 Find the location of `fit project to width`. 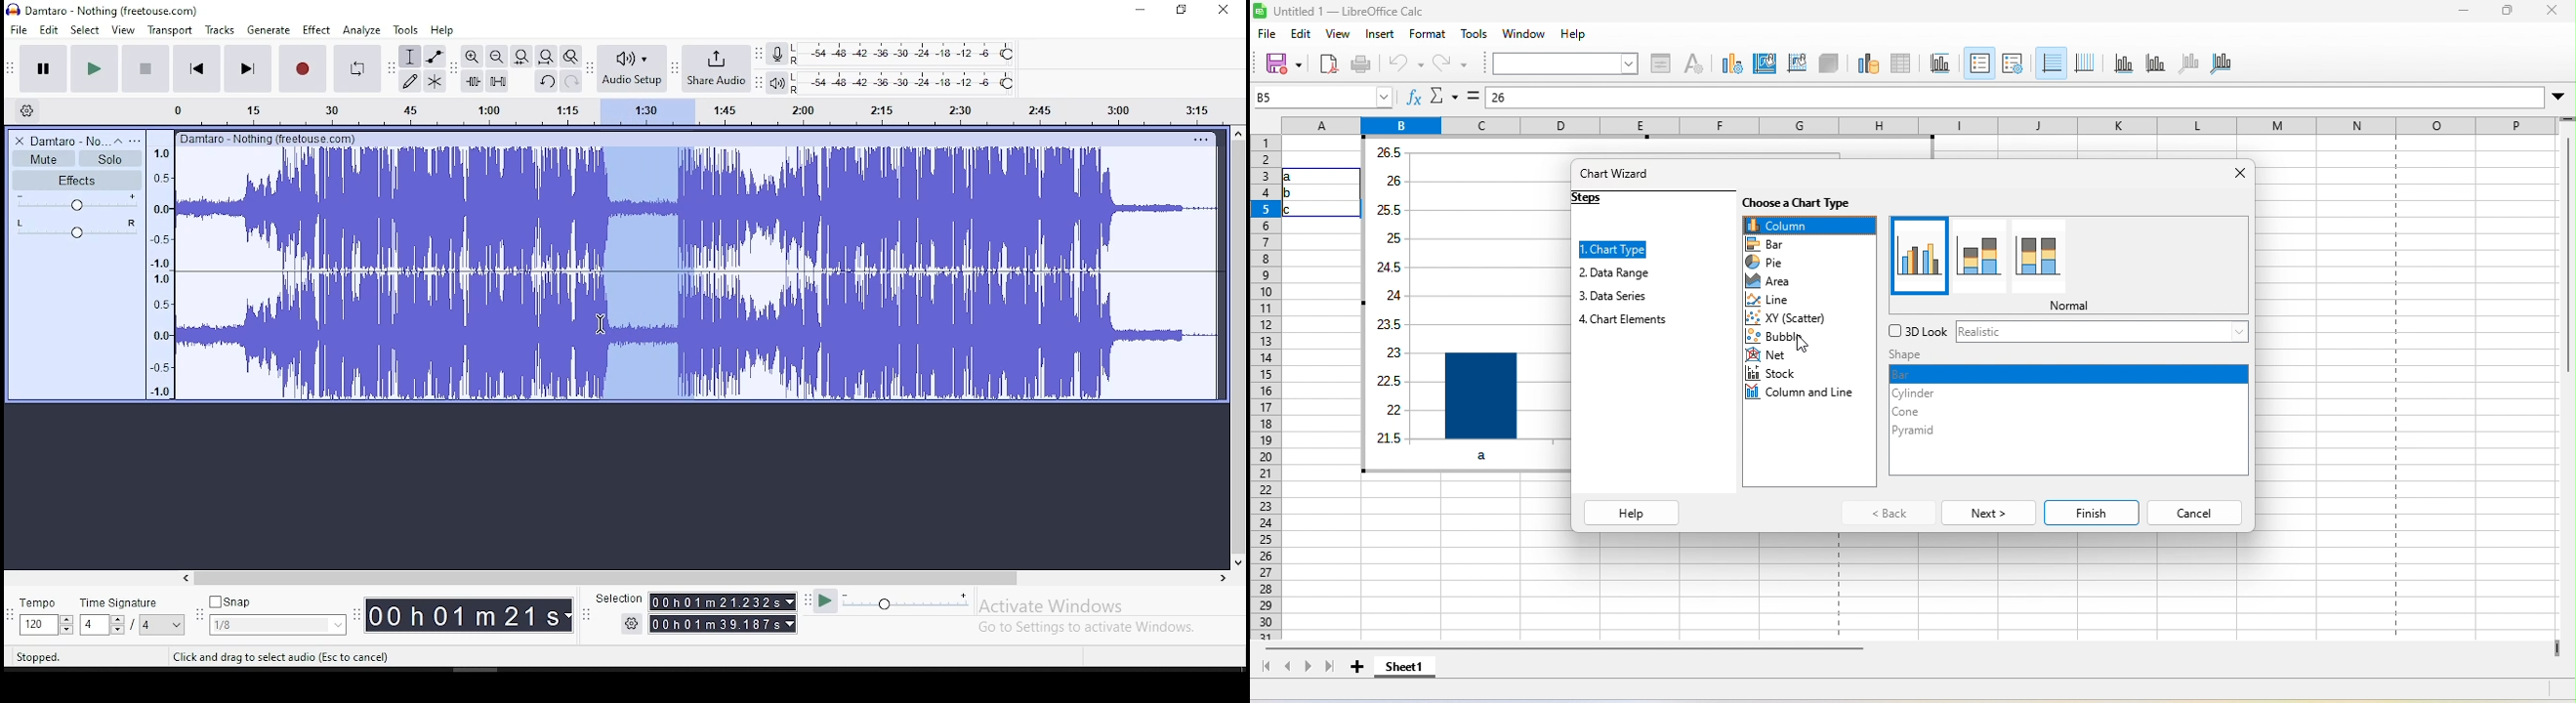

fit project to width is located at coordinates (546, 56).